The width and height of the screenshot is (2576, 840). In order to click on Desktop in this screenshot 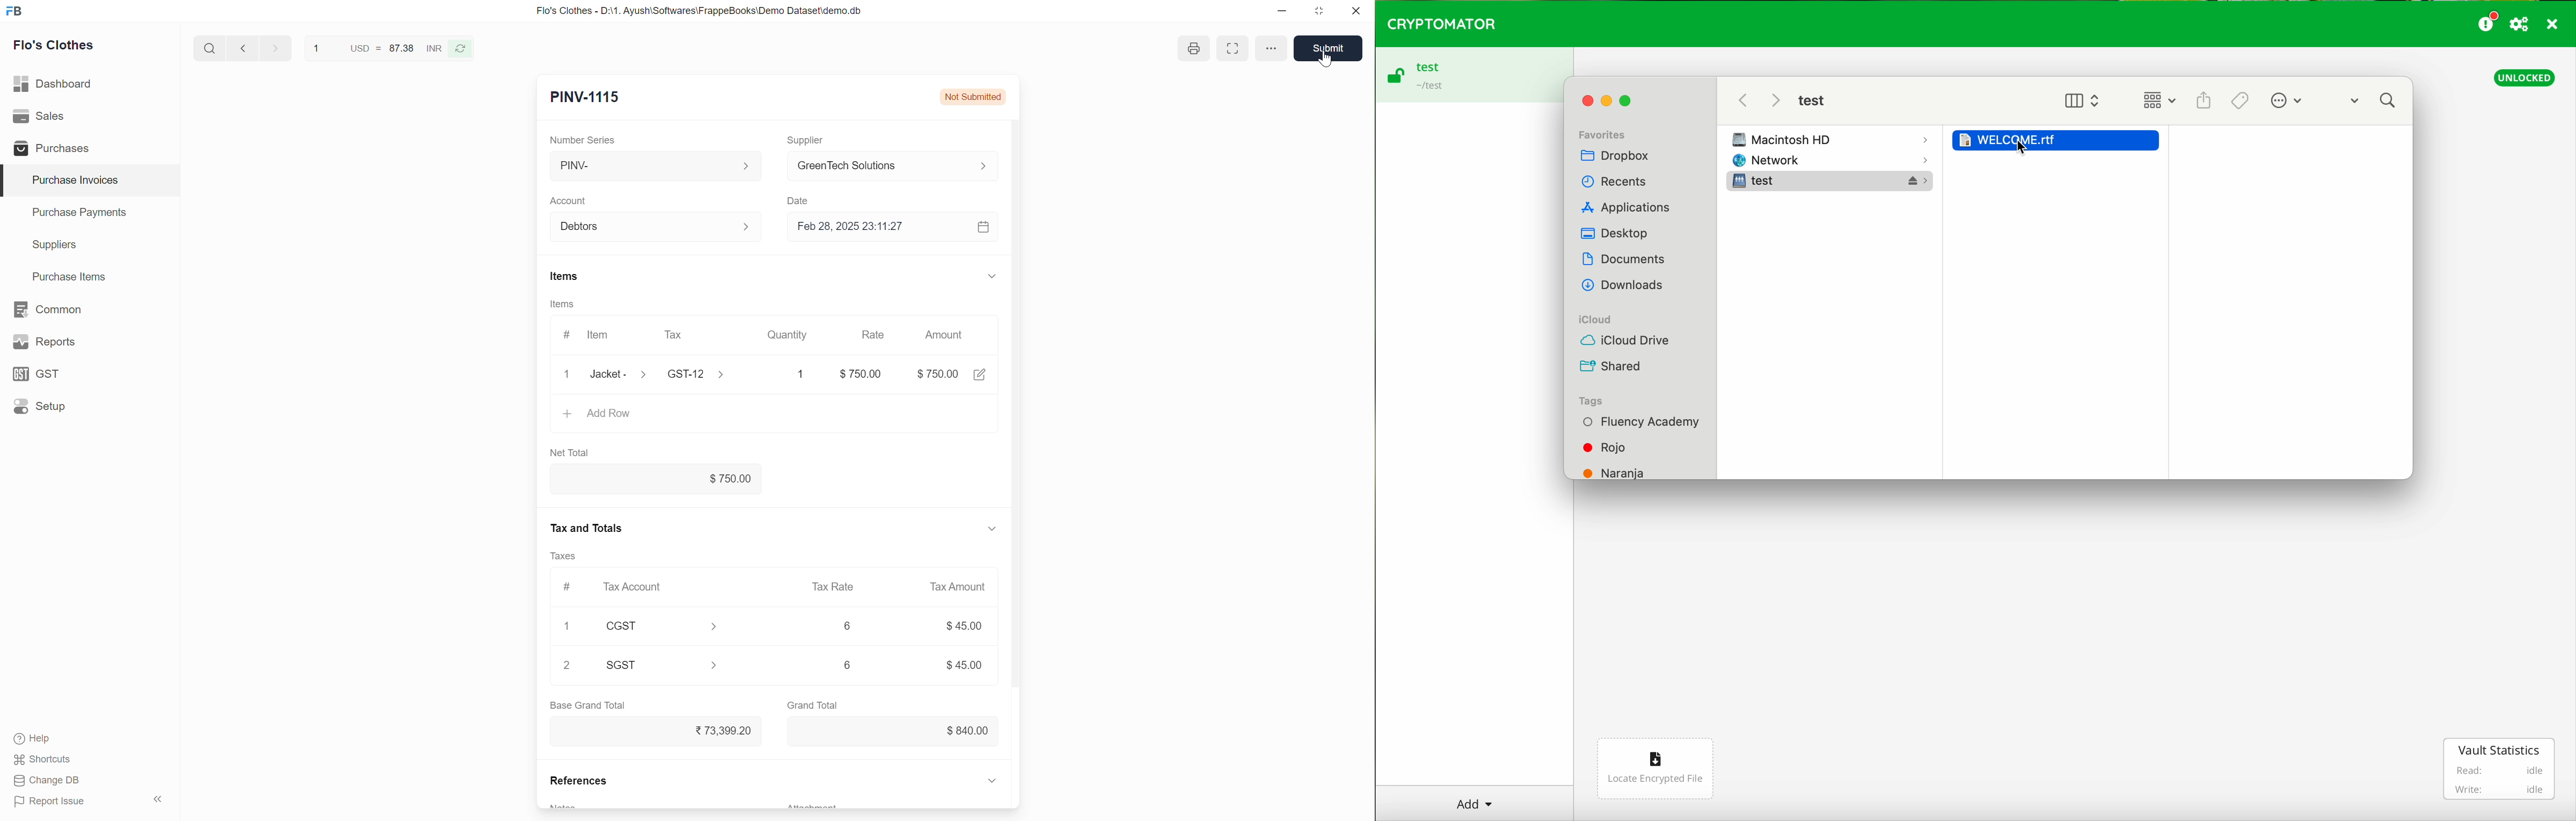, I will do `click(1615, 232)`.